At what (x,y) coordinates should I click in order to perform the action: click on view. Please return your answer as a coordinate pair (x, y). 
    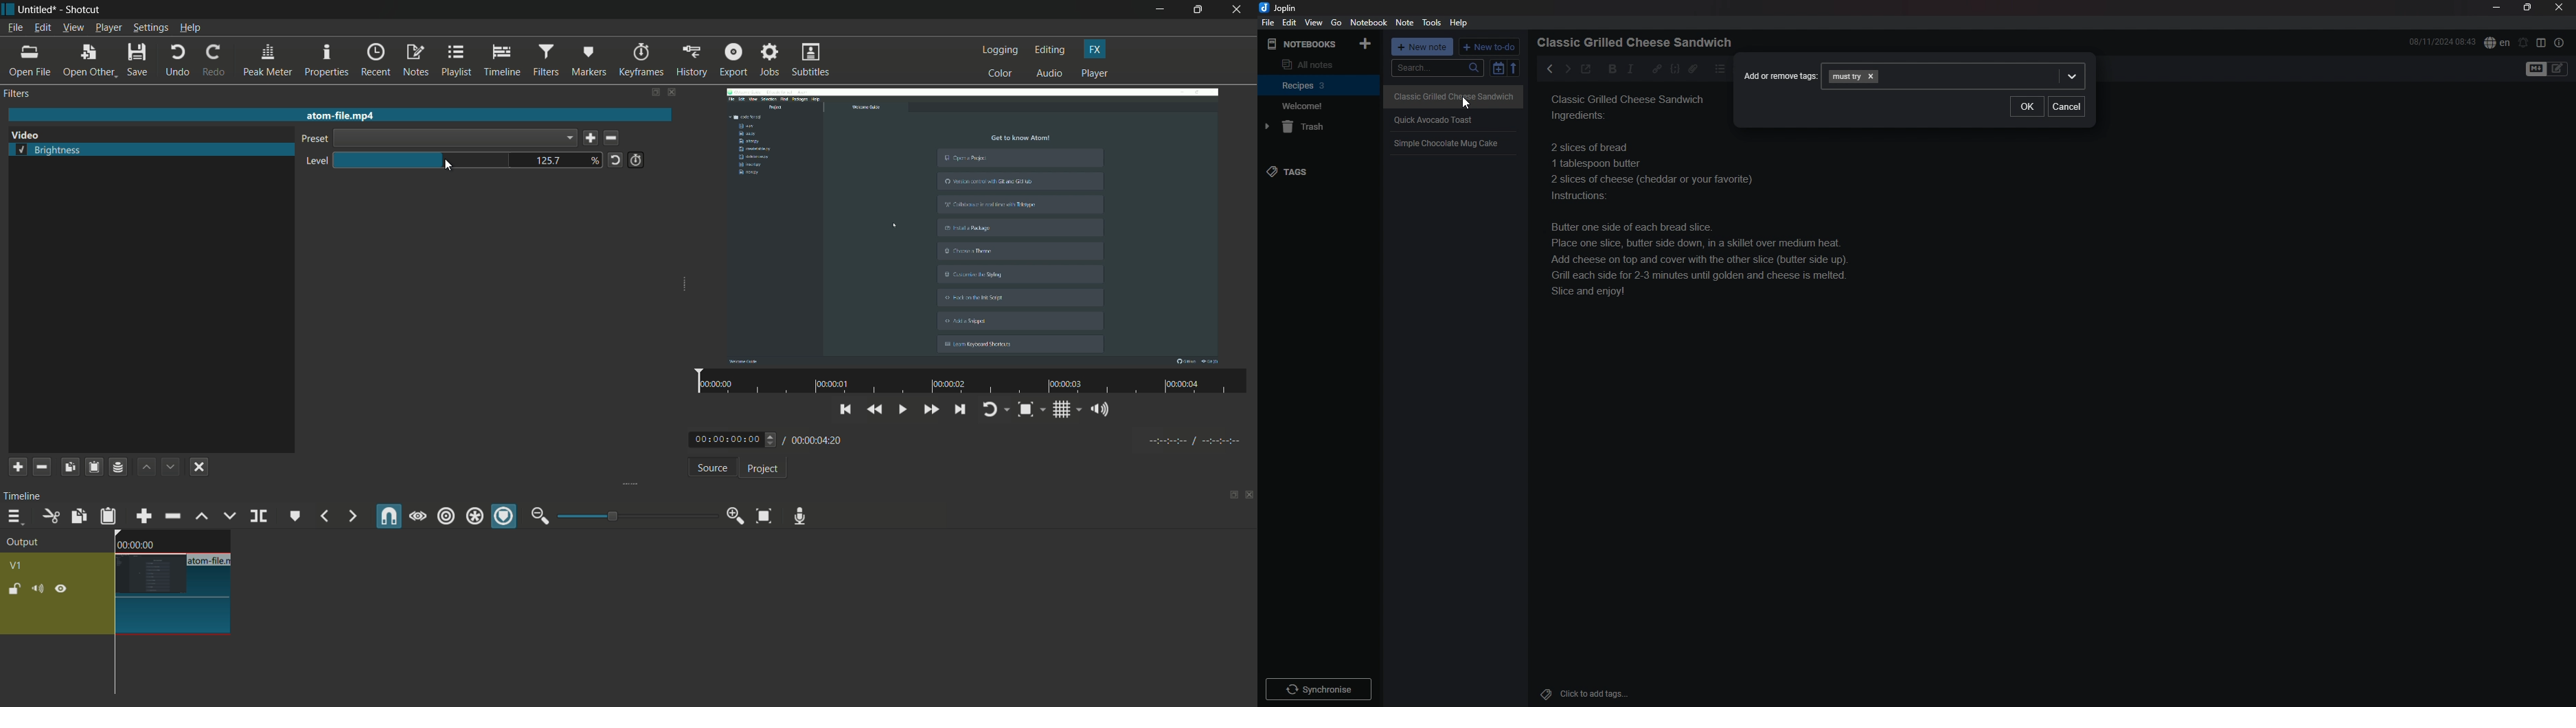
    Looking at the image, I should click on (1313, 23).